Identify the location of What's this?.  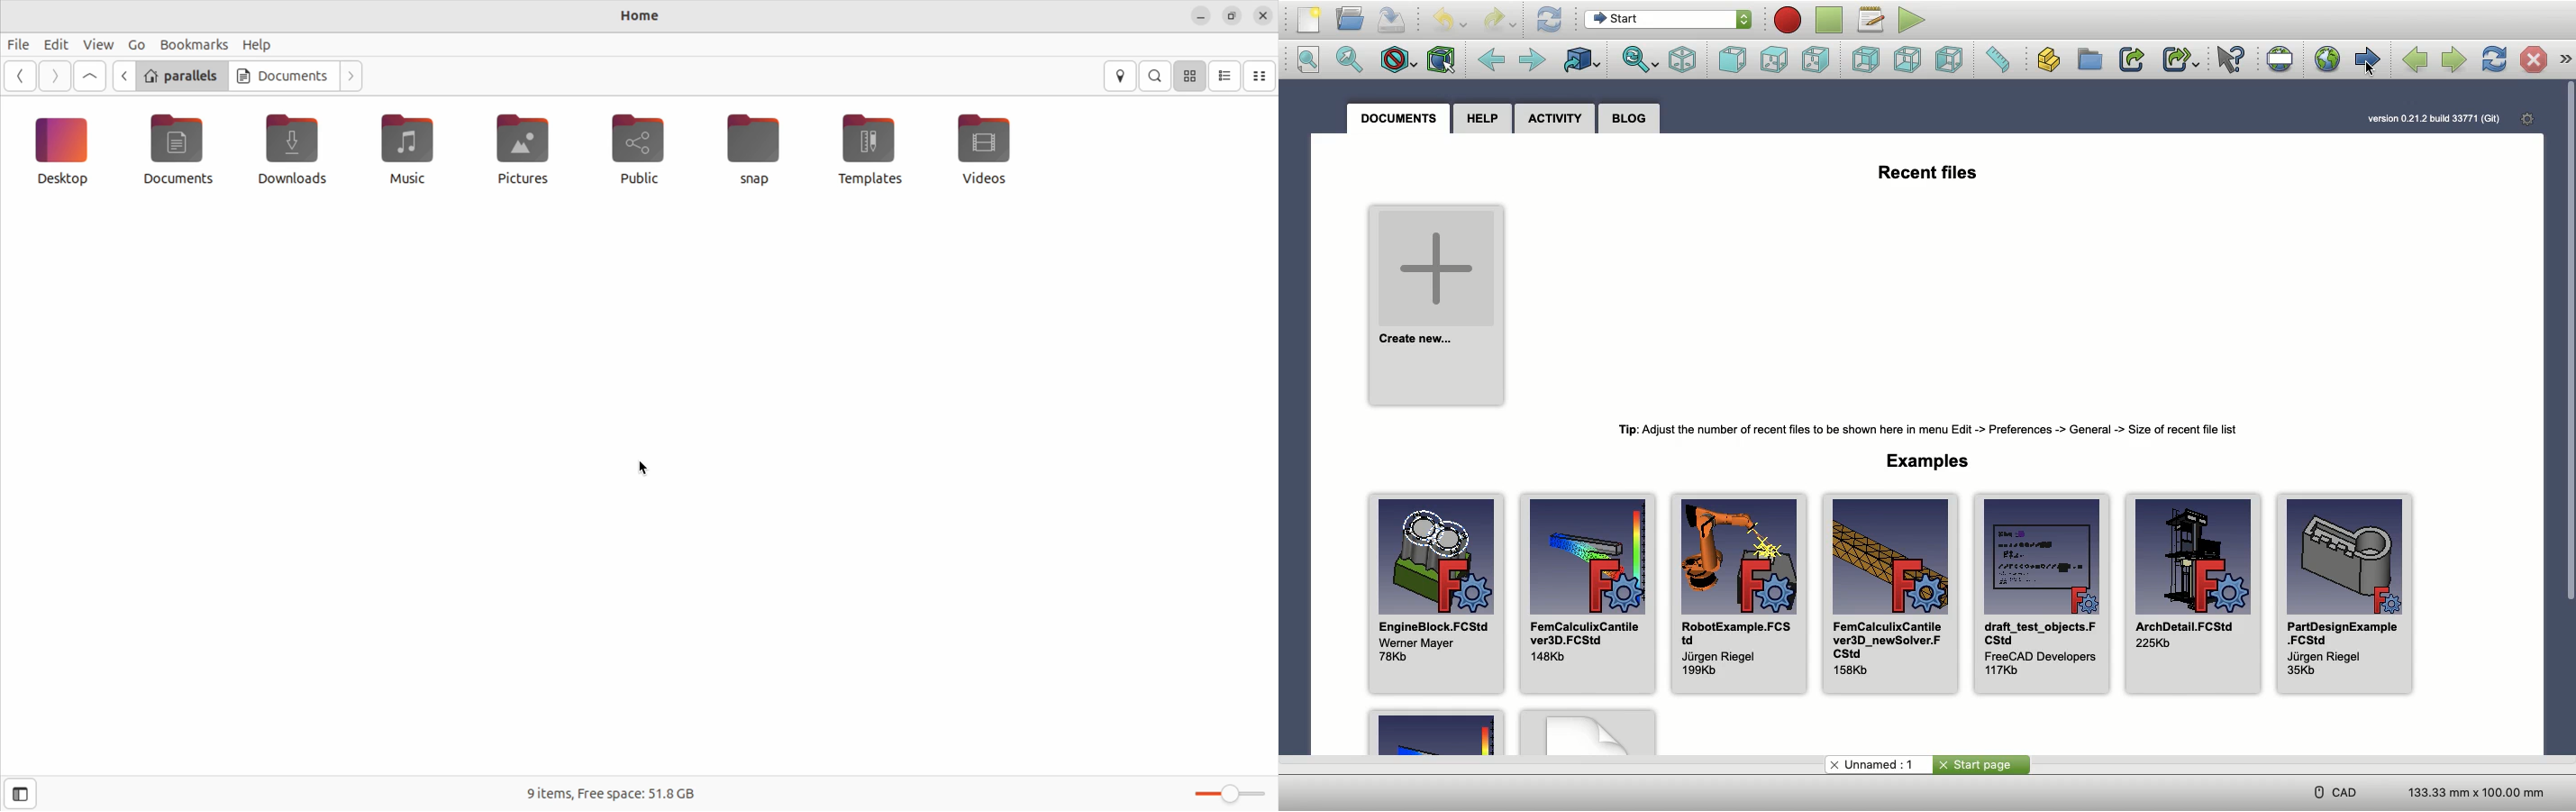
(2229, 60).